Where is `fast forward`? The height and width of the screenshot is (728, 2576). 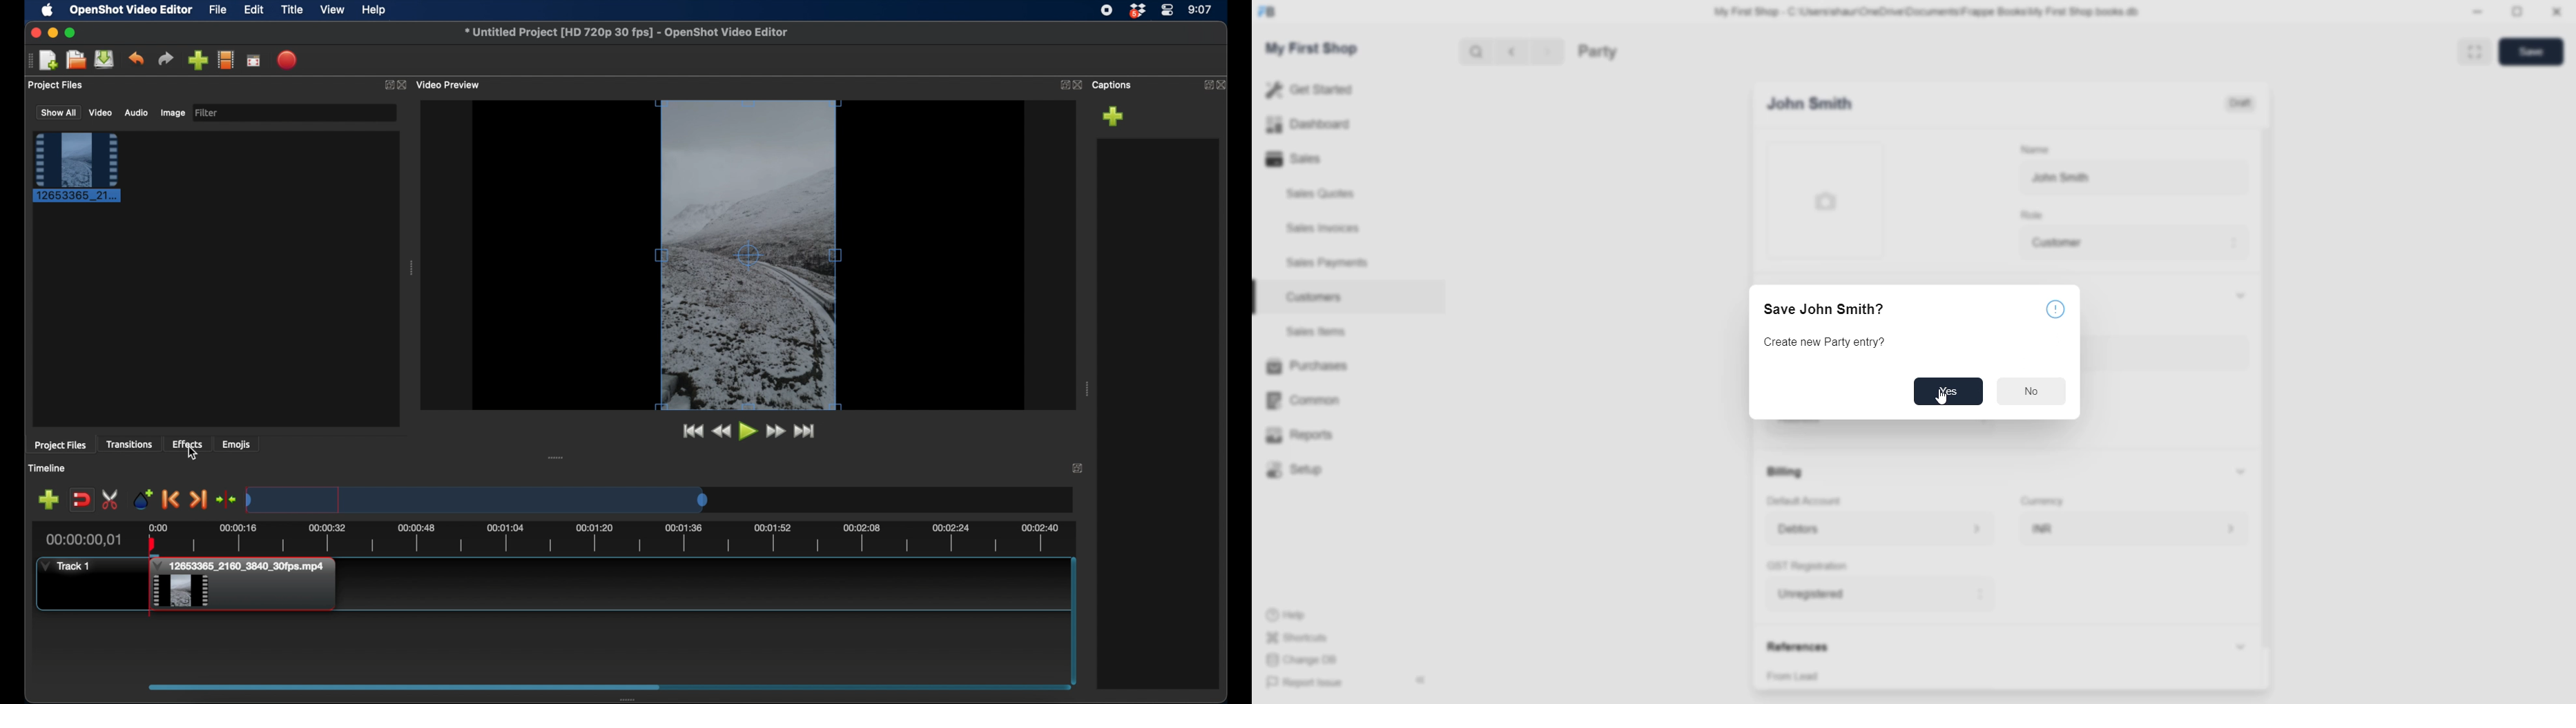 fast forward is located at coordinates (806, 431).